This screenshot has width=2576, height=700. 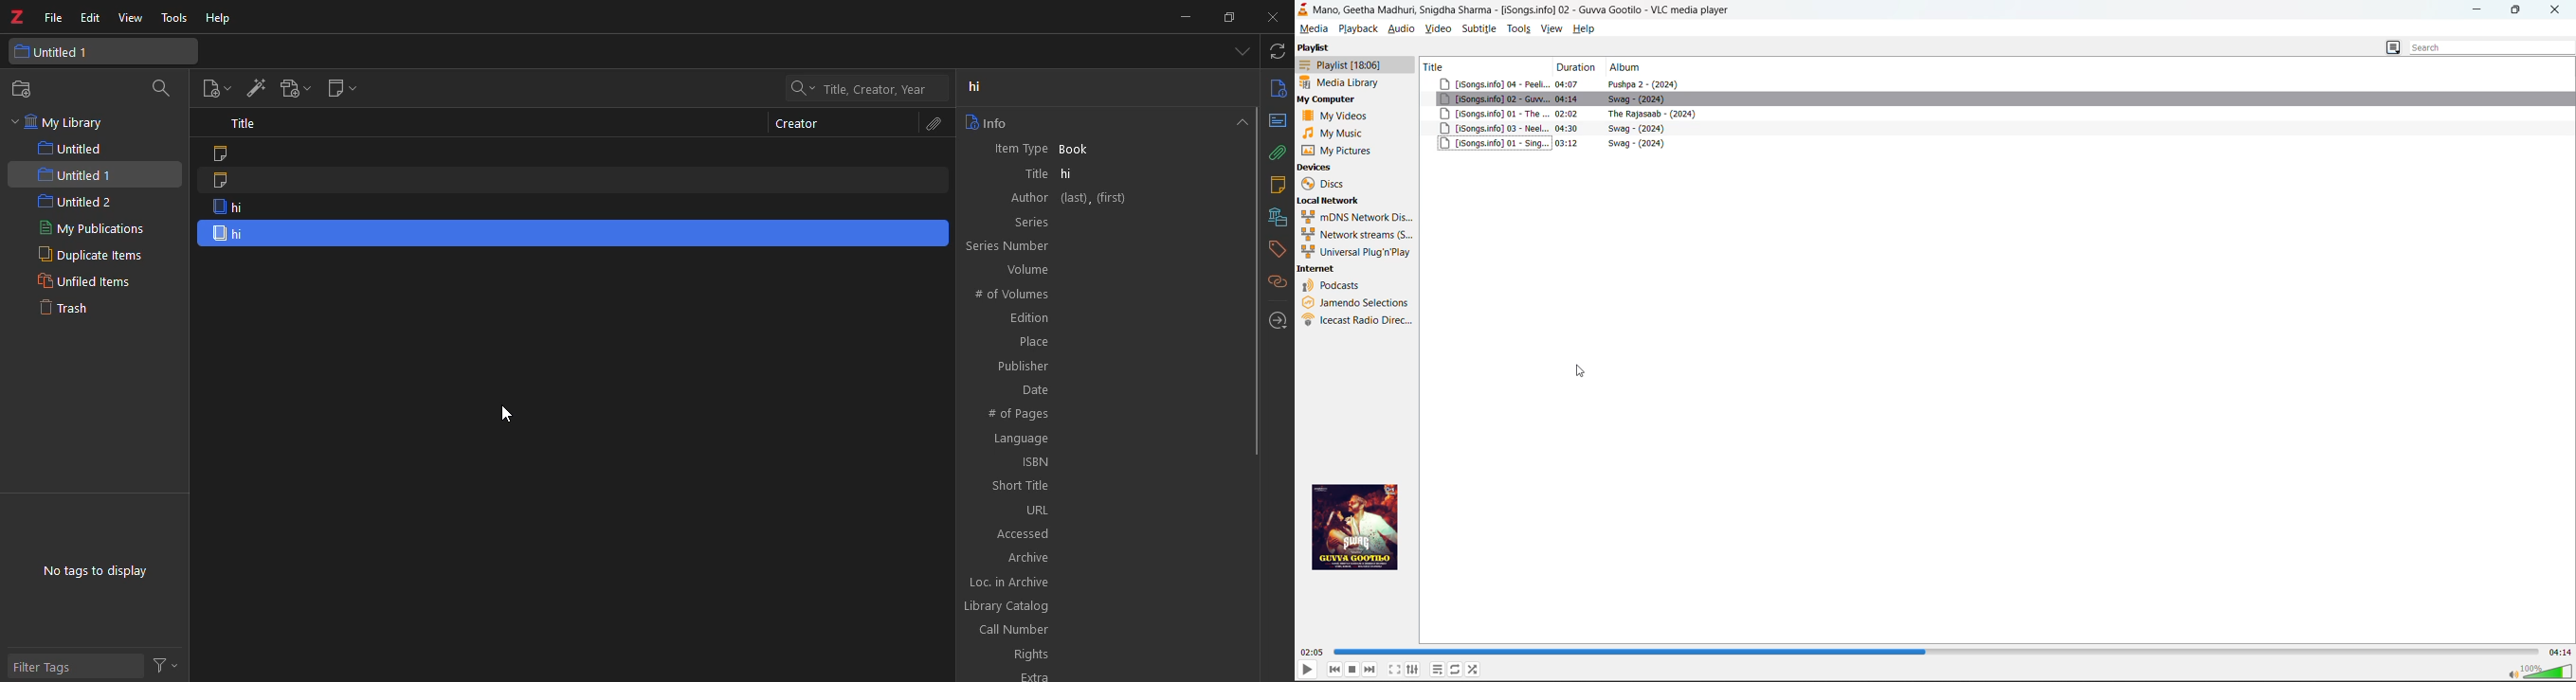 I want to click on edition, so click(x=1024, y=317).